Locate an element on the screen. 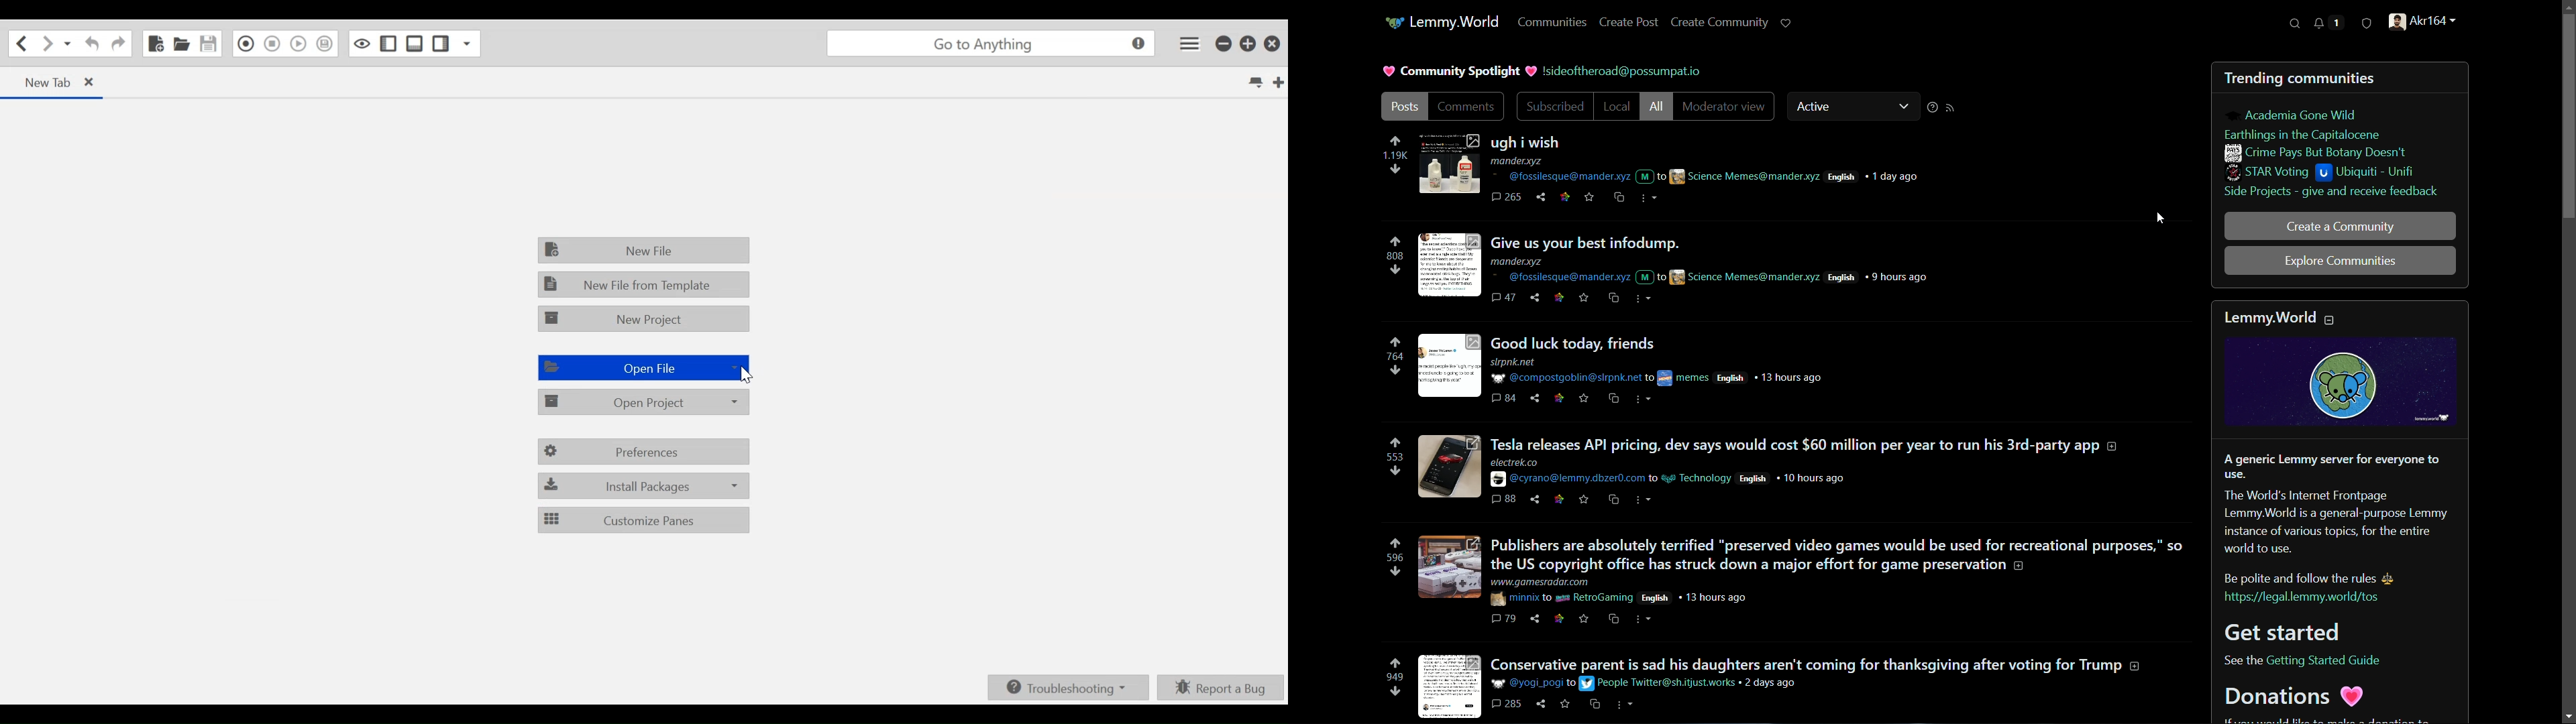  close is located at coordinates (1273, 42).